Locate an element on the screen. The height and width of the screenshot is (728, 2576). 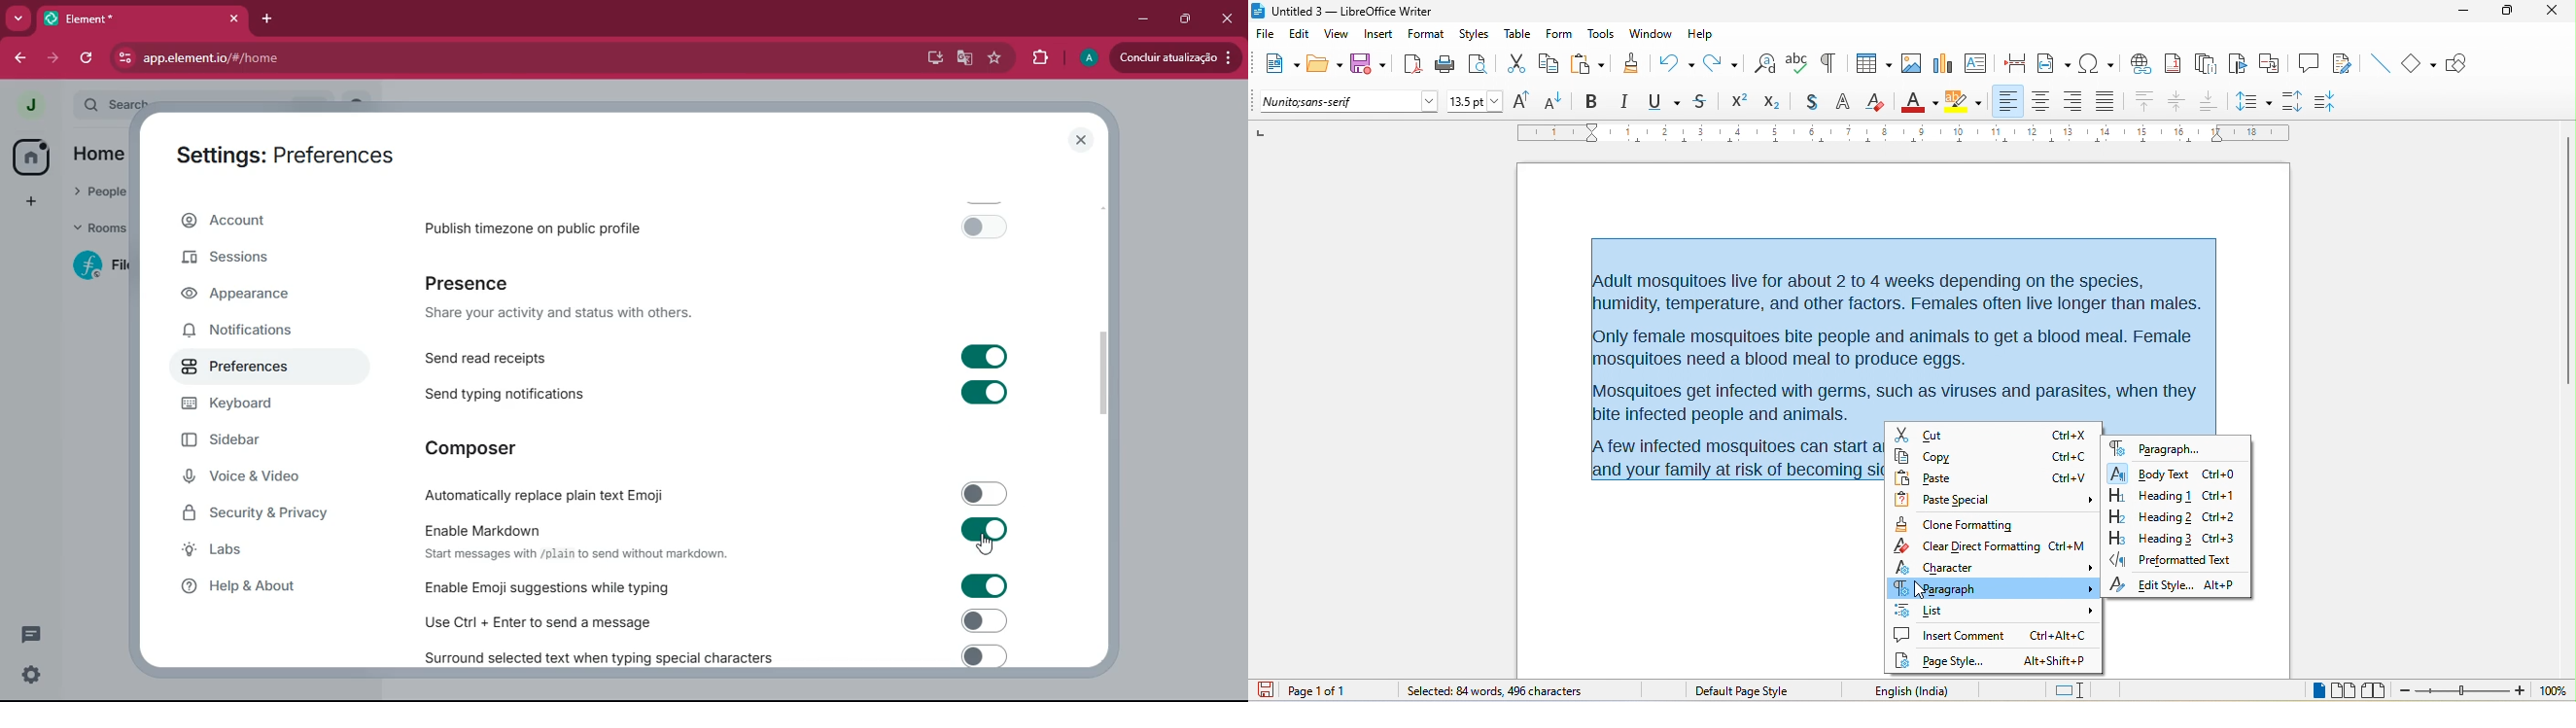
publish timezone is located at coordinates (724, 226).